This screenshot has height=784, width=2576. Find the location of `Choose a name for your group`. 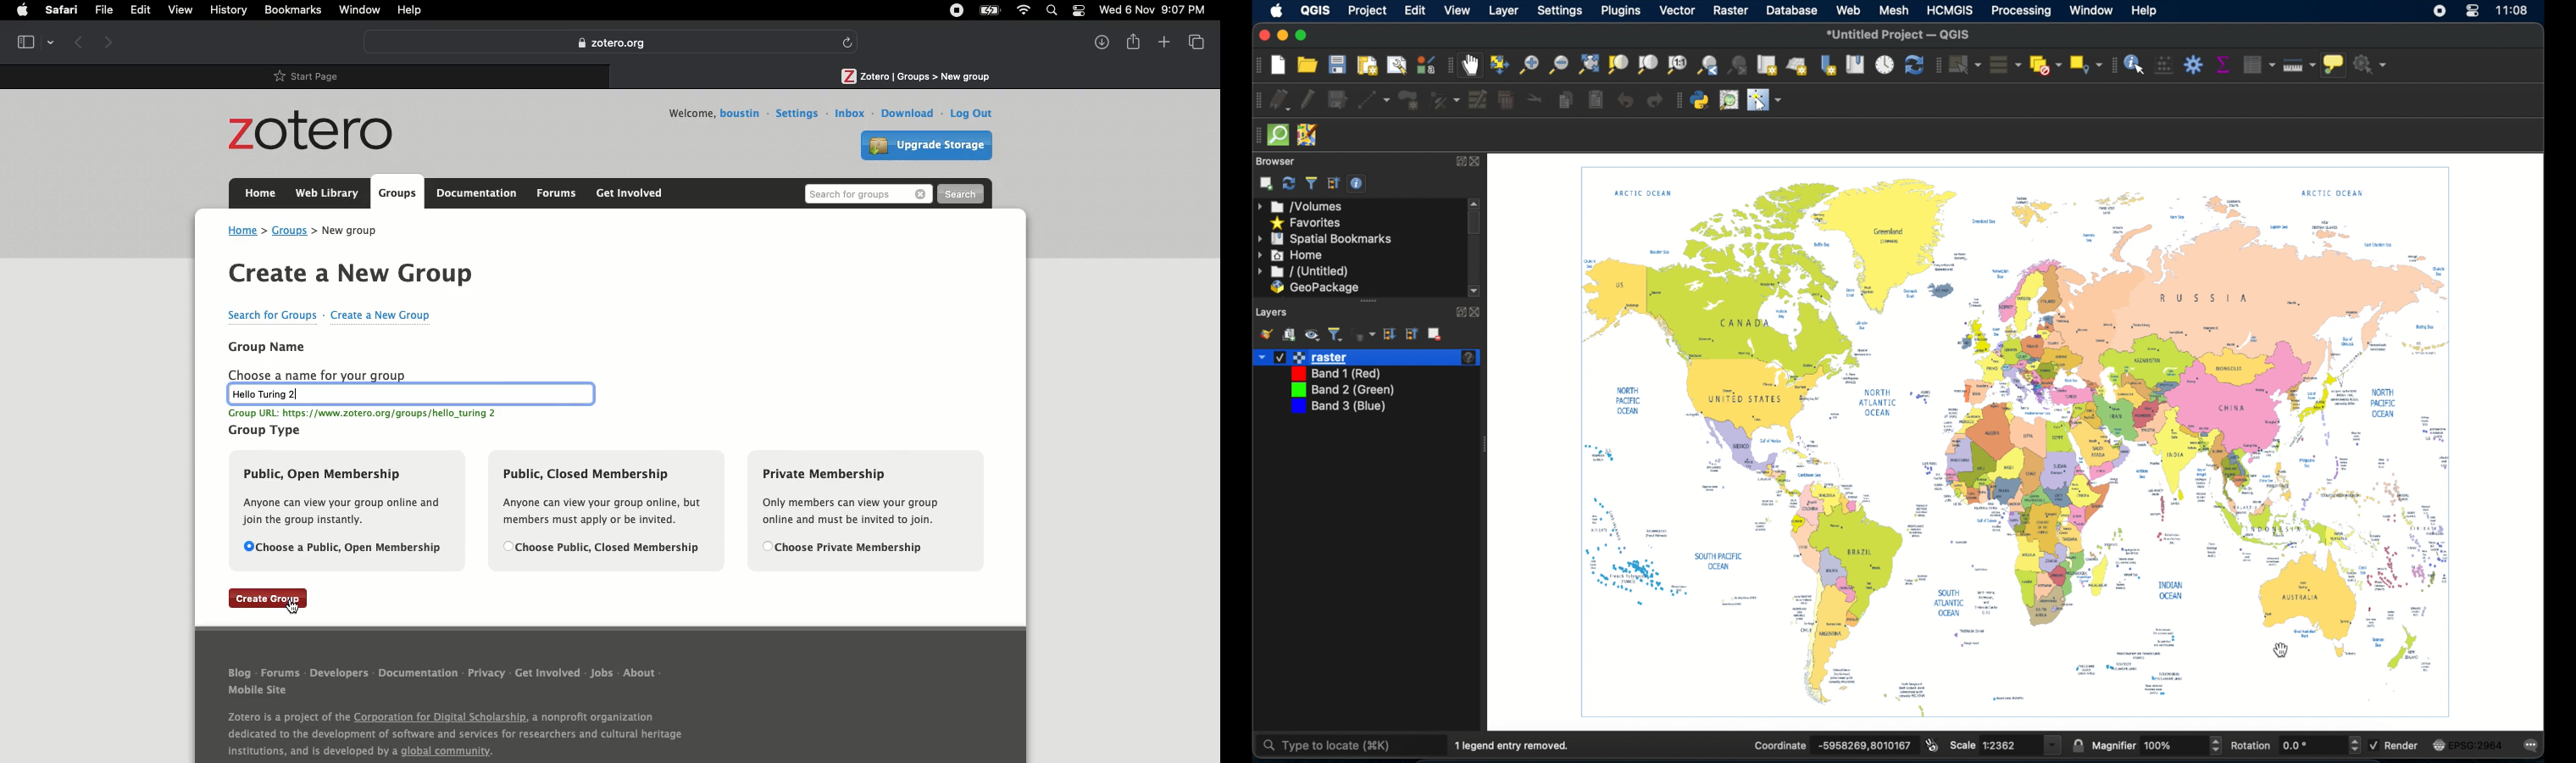

Choose a name for your group is located at coordinates (319, 375).